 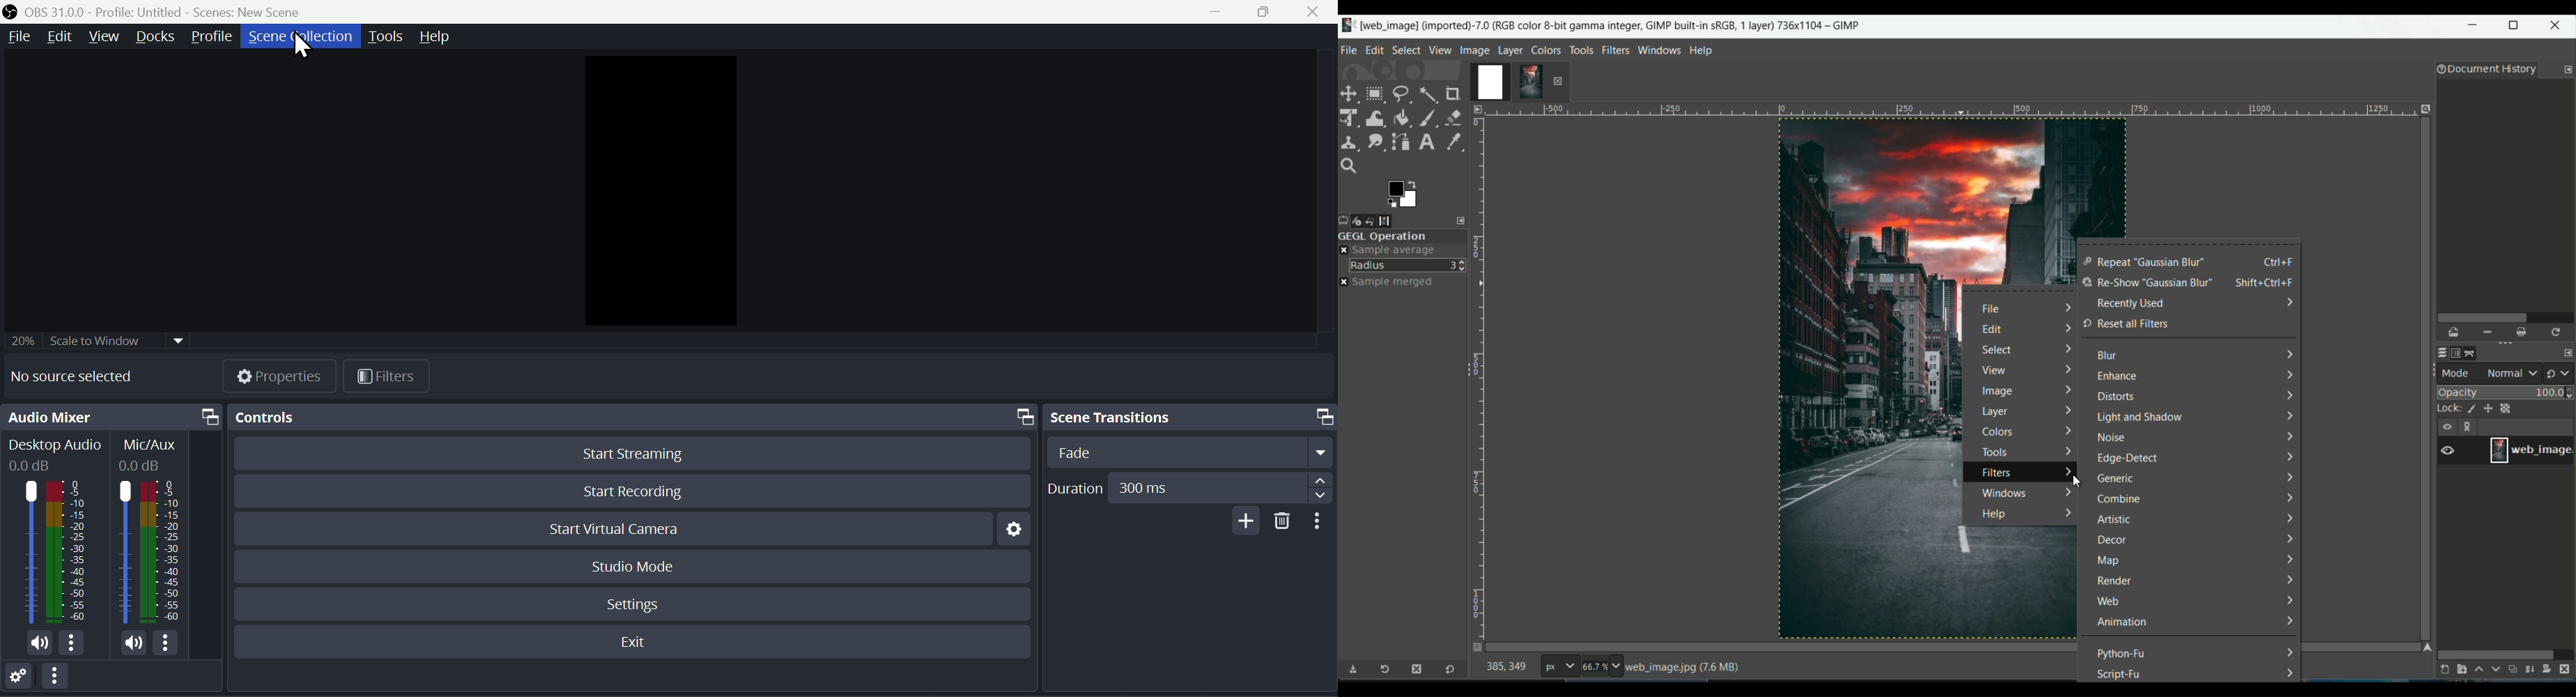 What do you see at coordinates (36, 645) in the screenshot?
I see `volume` at bounding box center [36, 645].